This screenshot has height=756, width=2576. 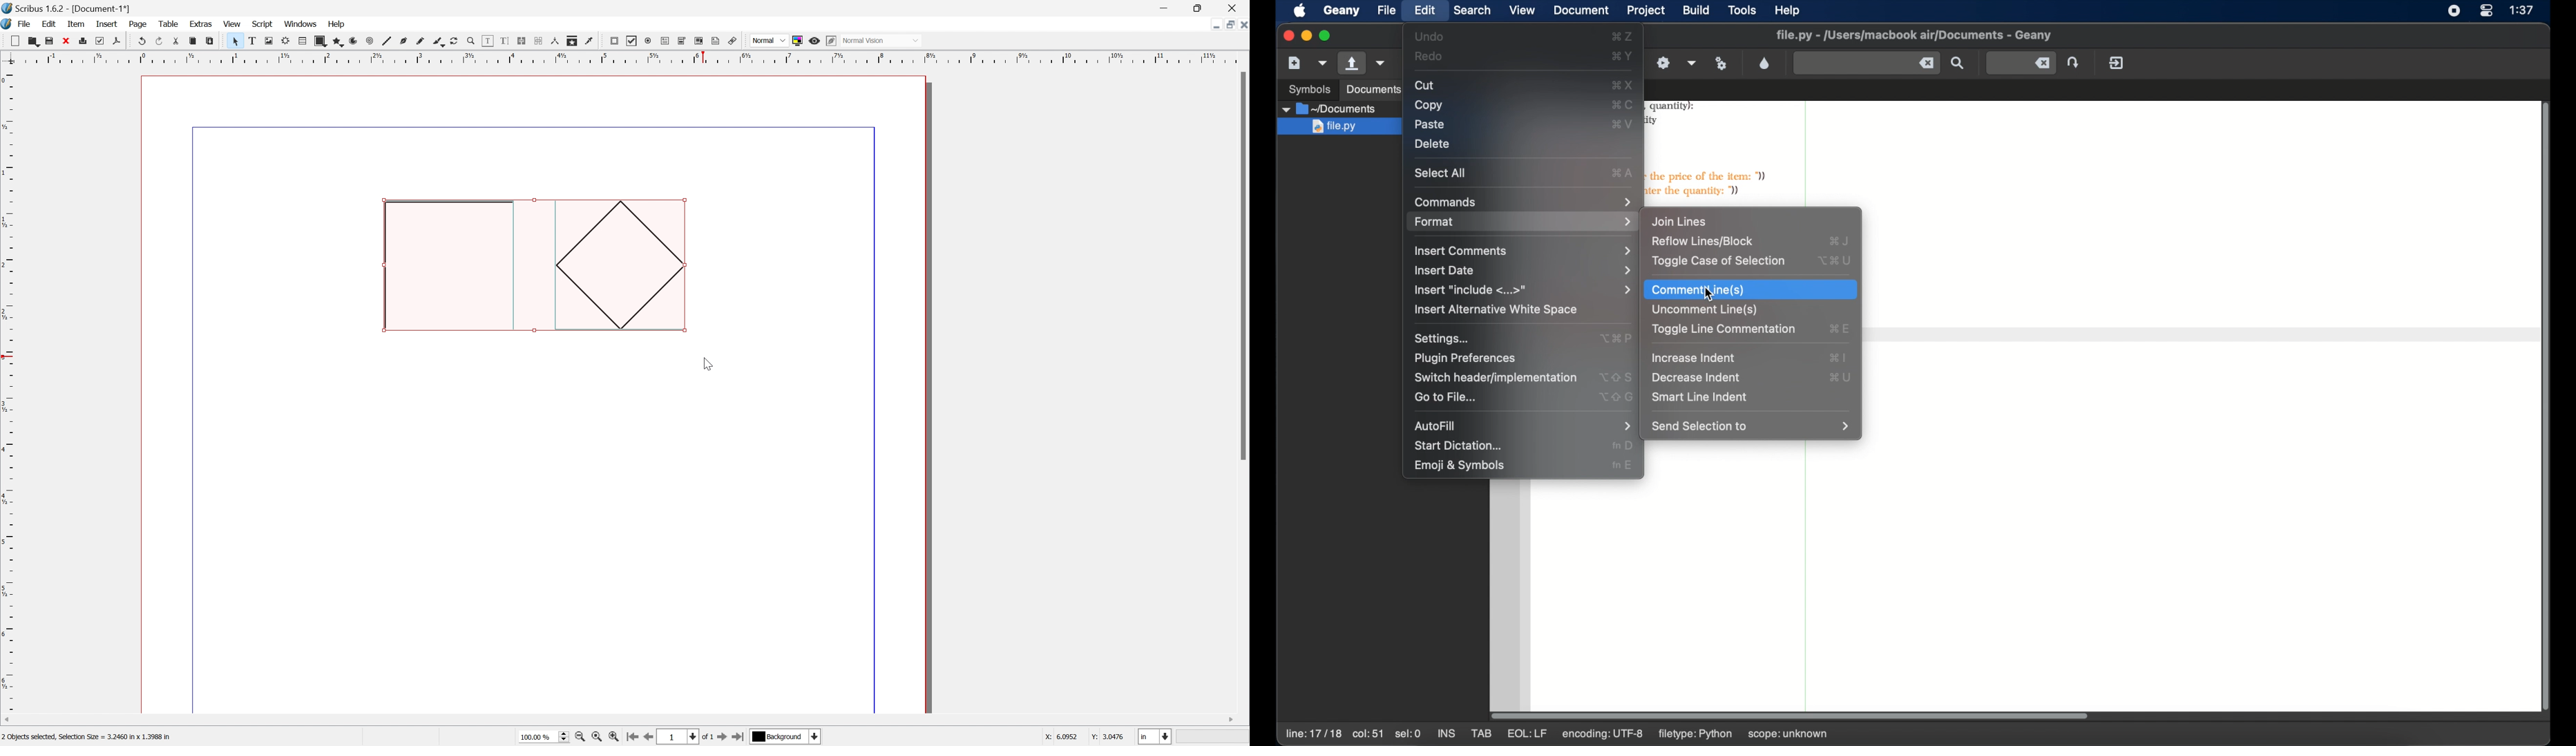 What do you see at coordinates (579, 738) in the screenshot?
I see `Zoom in` at bounding box center [579, 738].